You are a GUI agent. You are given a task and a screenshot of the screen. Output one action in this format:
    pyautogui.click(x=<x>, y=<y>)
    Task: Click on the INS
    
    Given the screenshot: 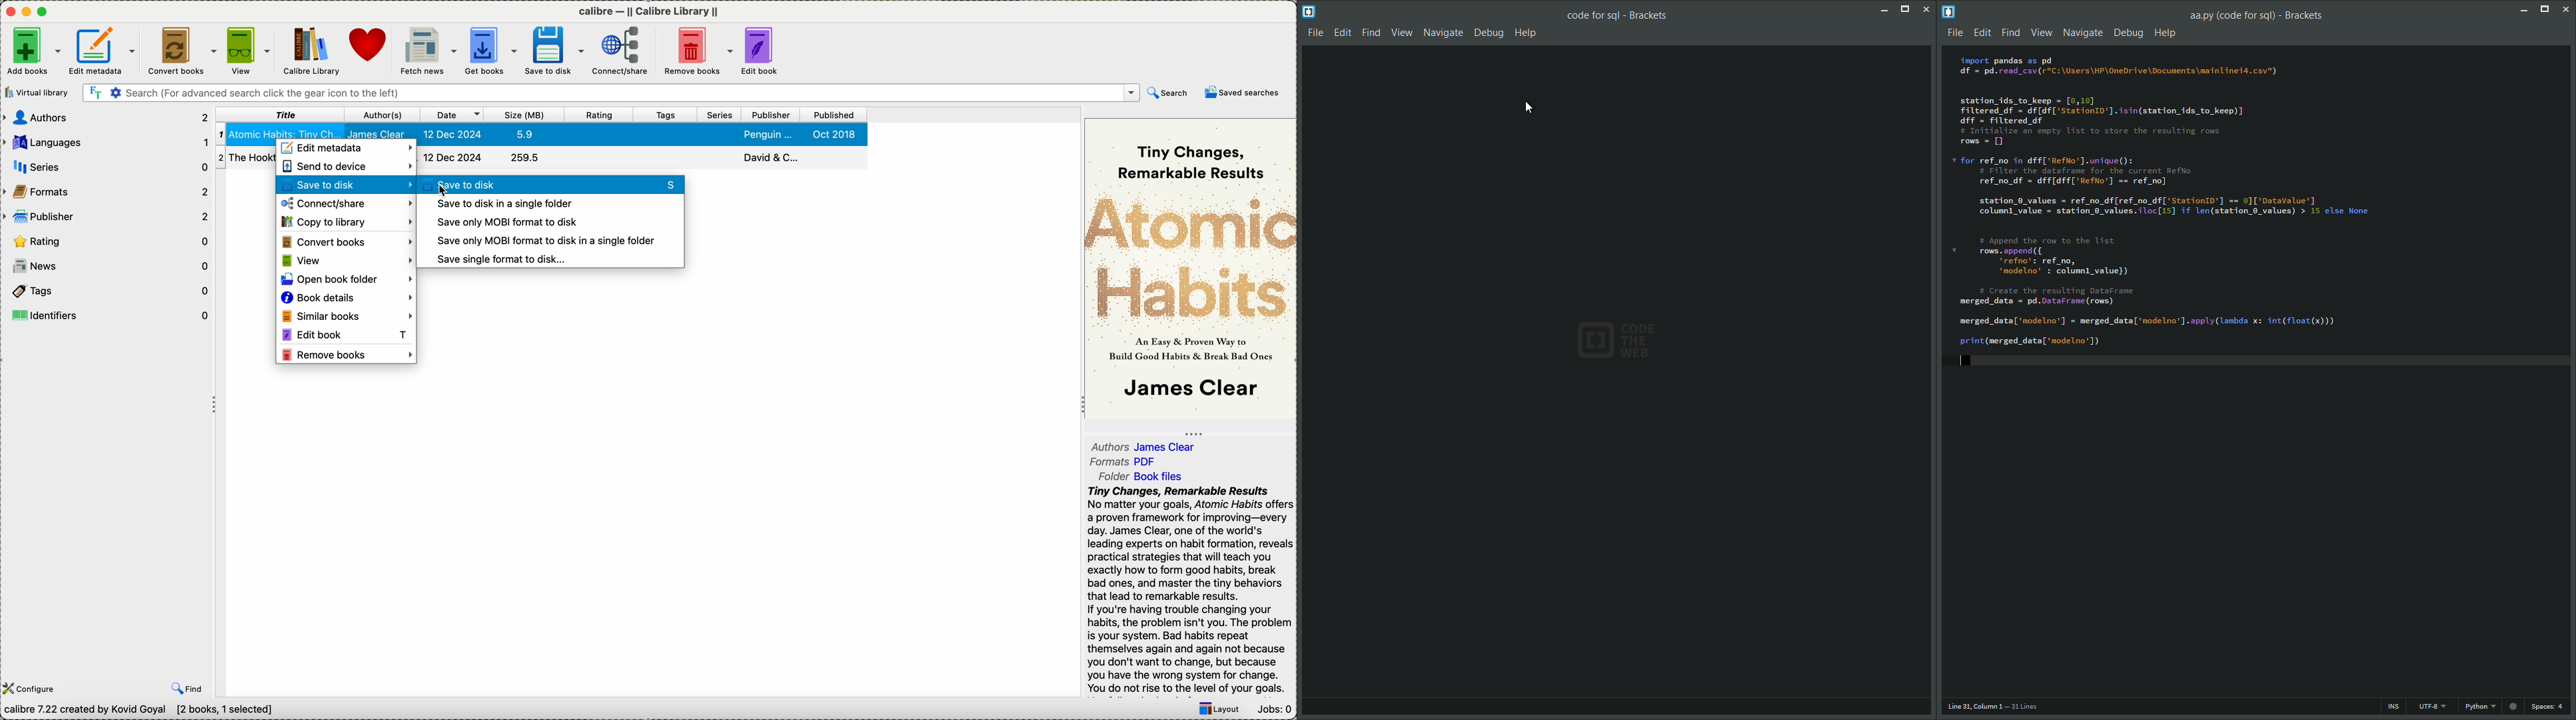 What is the action you would take?
    pyautogui.click(x=2391, y=707)
    